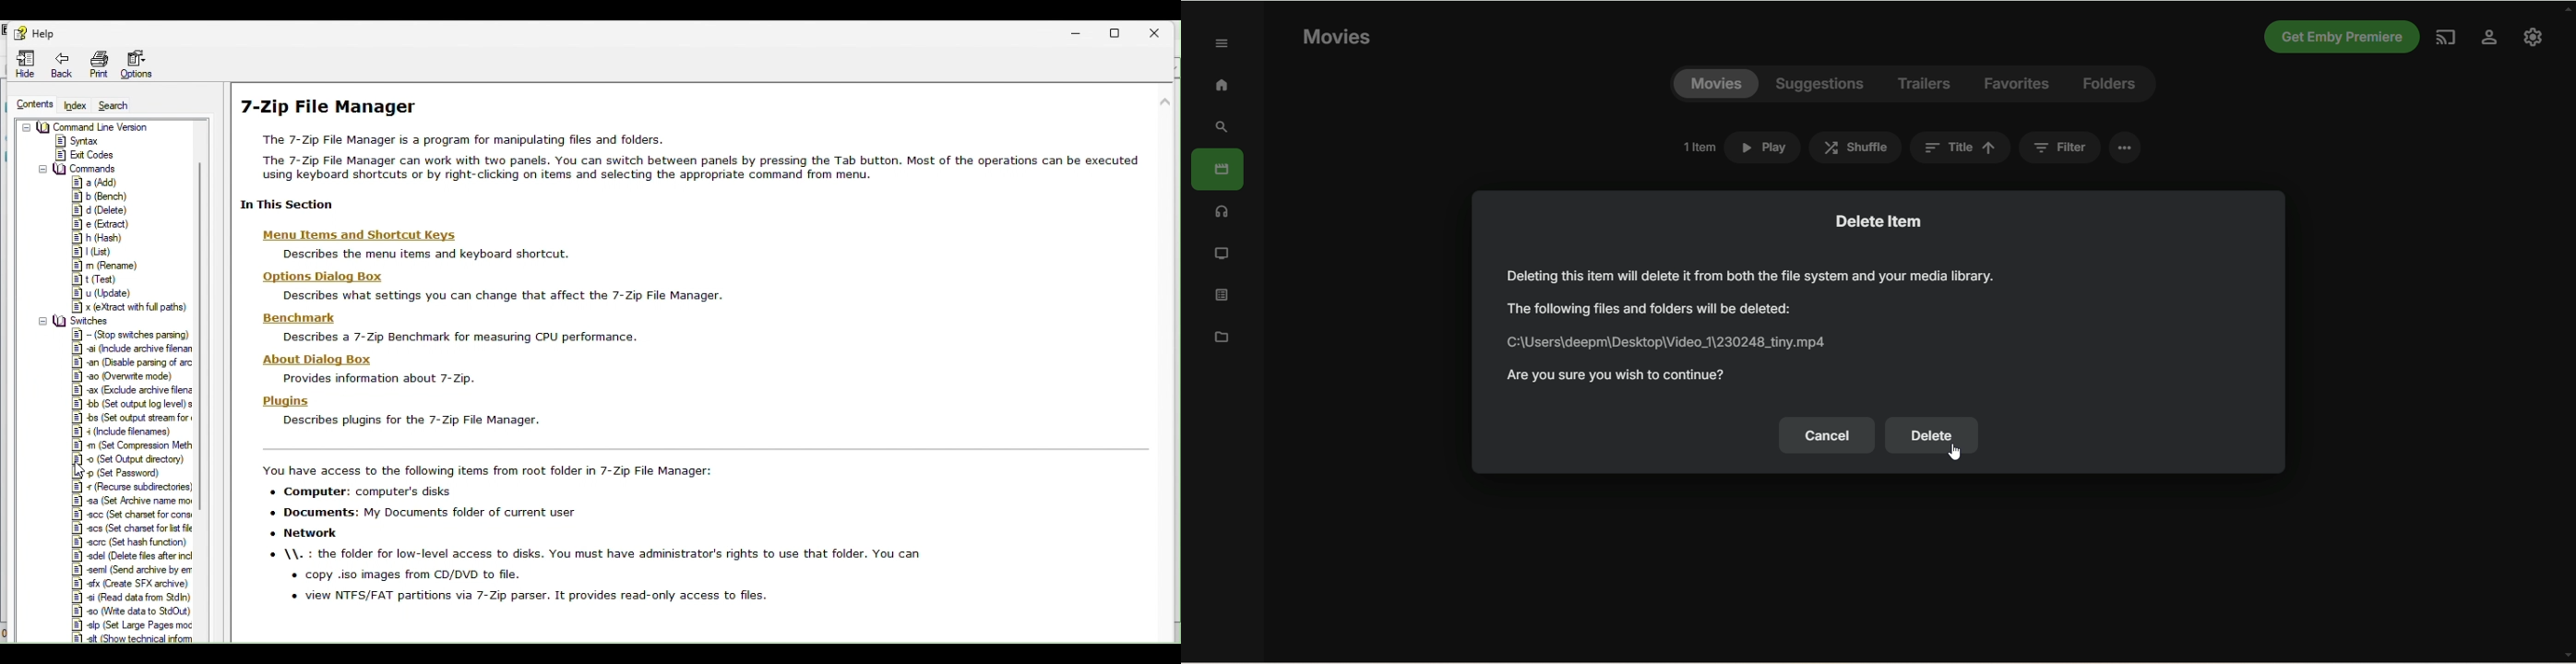 The height and width of the screenshot is (672, 2576). I want to click on trailers, so click(1925, 84).